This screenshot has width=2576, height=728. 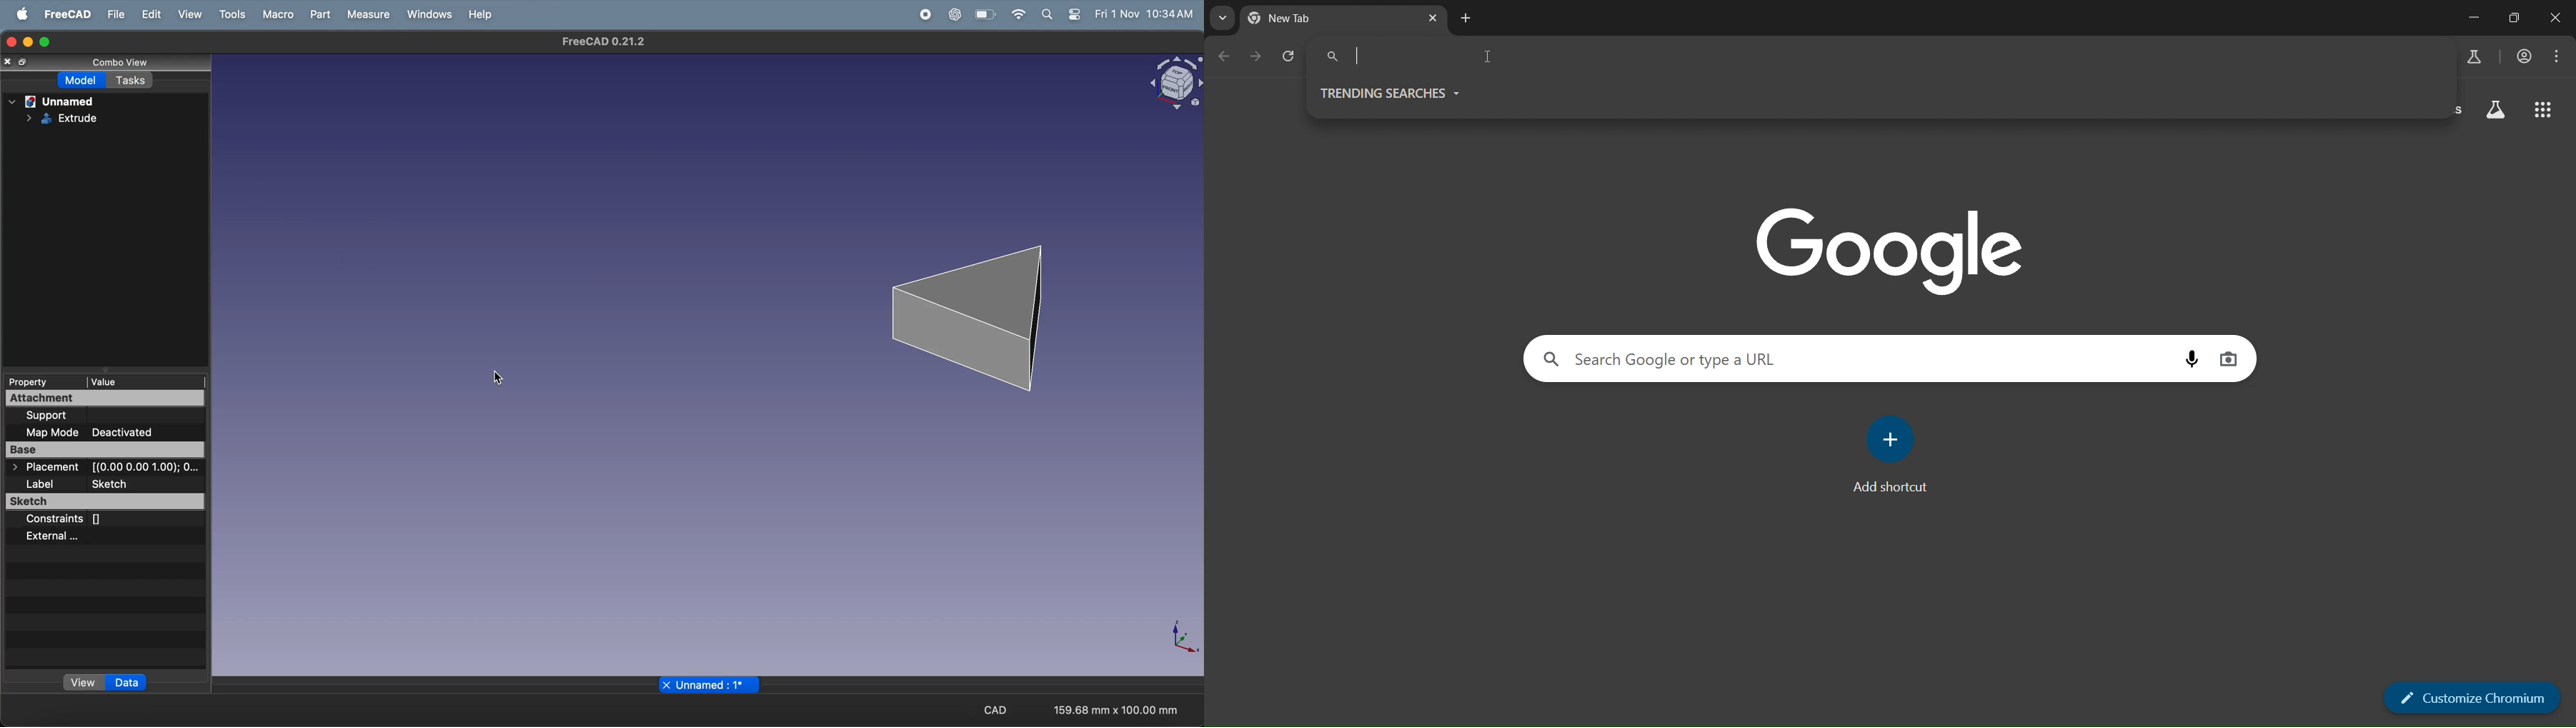 I want to click on data, so click(x=127, y=682).